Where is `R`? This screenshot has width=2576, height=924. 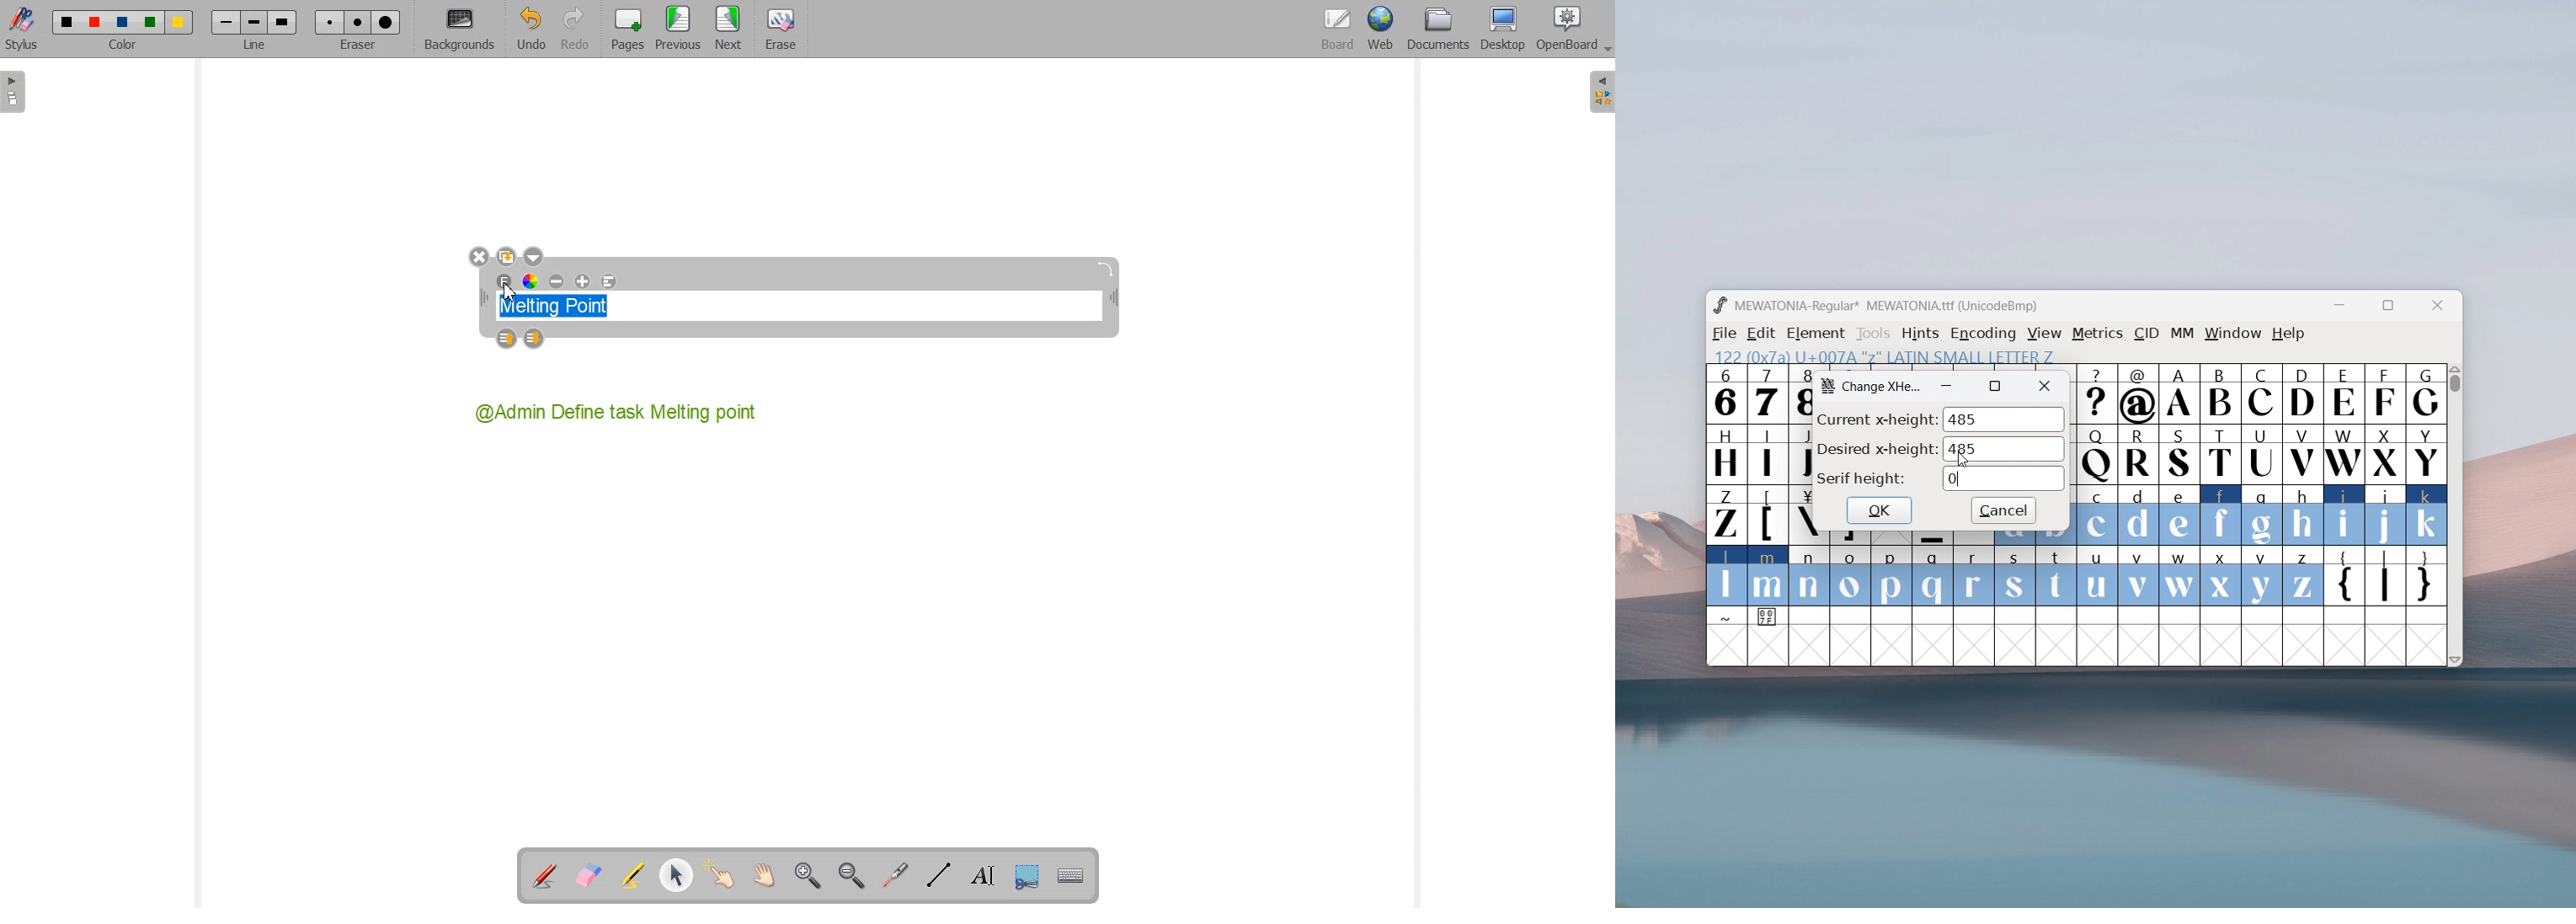
R is located at coordinates (2138, 456).